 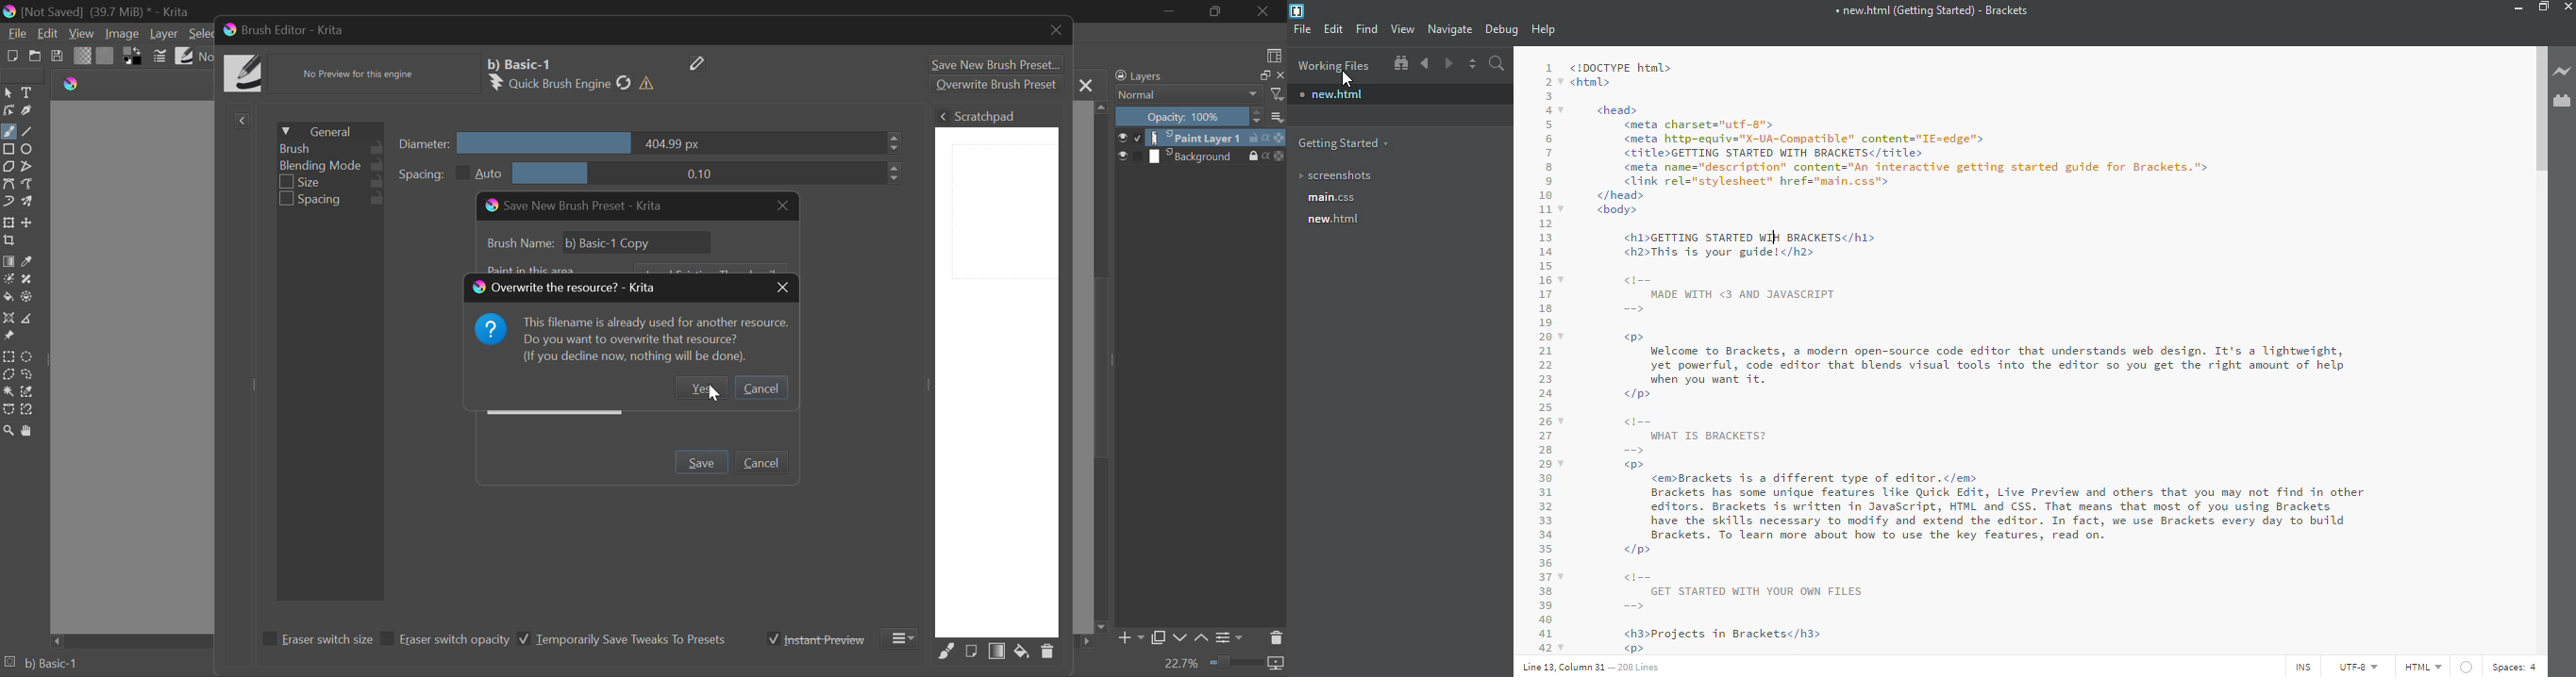 What do you see at coordinates (8, 110) in the screenshot?
I see `Edit Shapes` at bounding box center [8, 110].